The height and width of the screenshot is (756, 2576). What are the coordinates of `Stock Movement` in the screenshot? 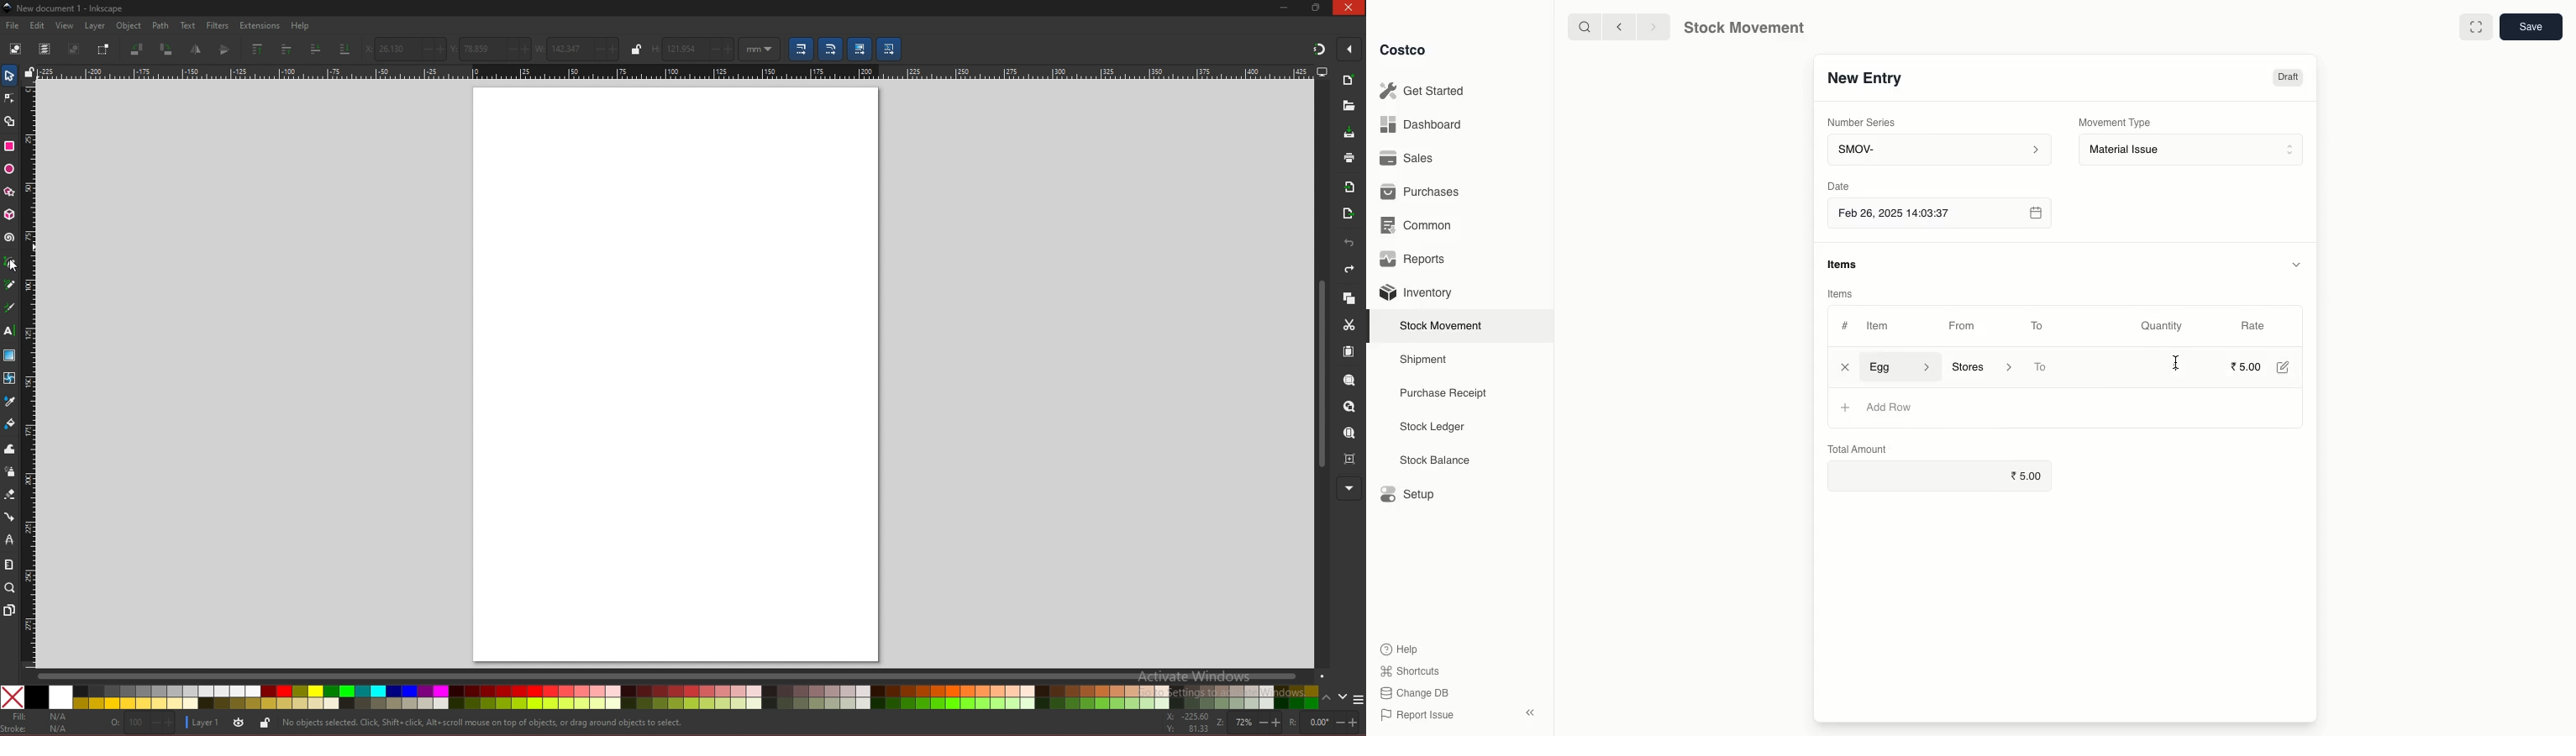 It's located at (1741, 28).